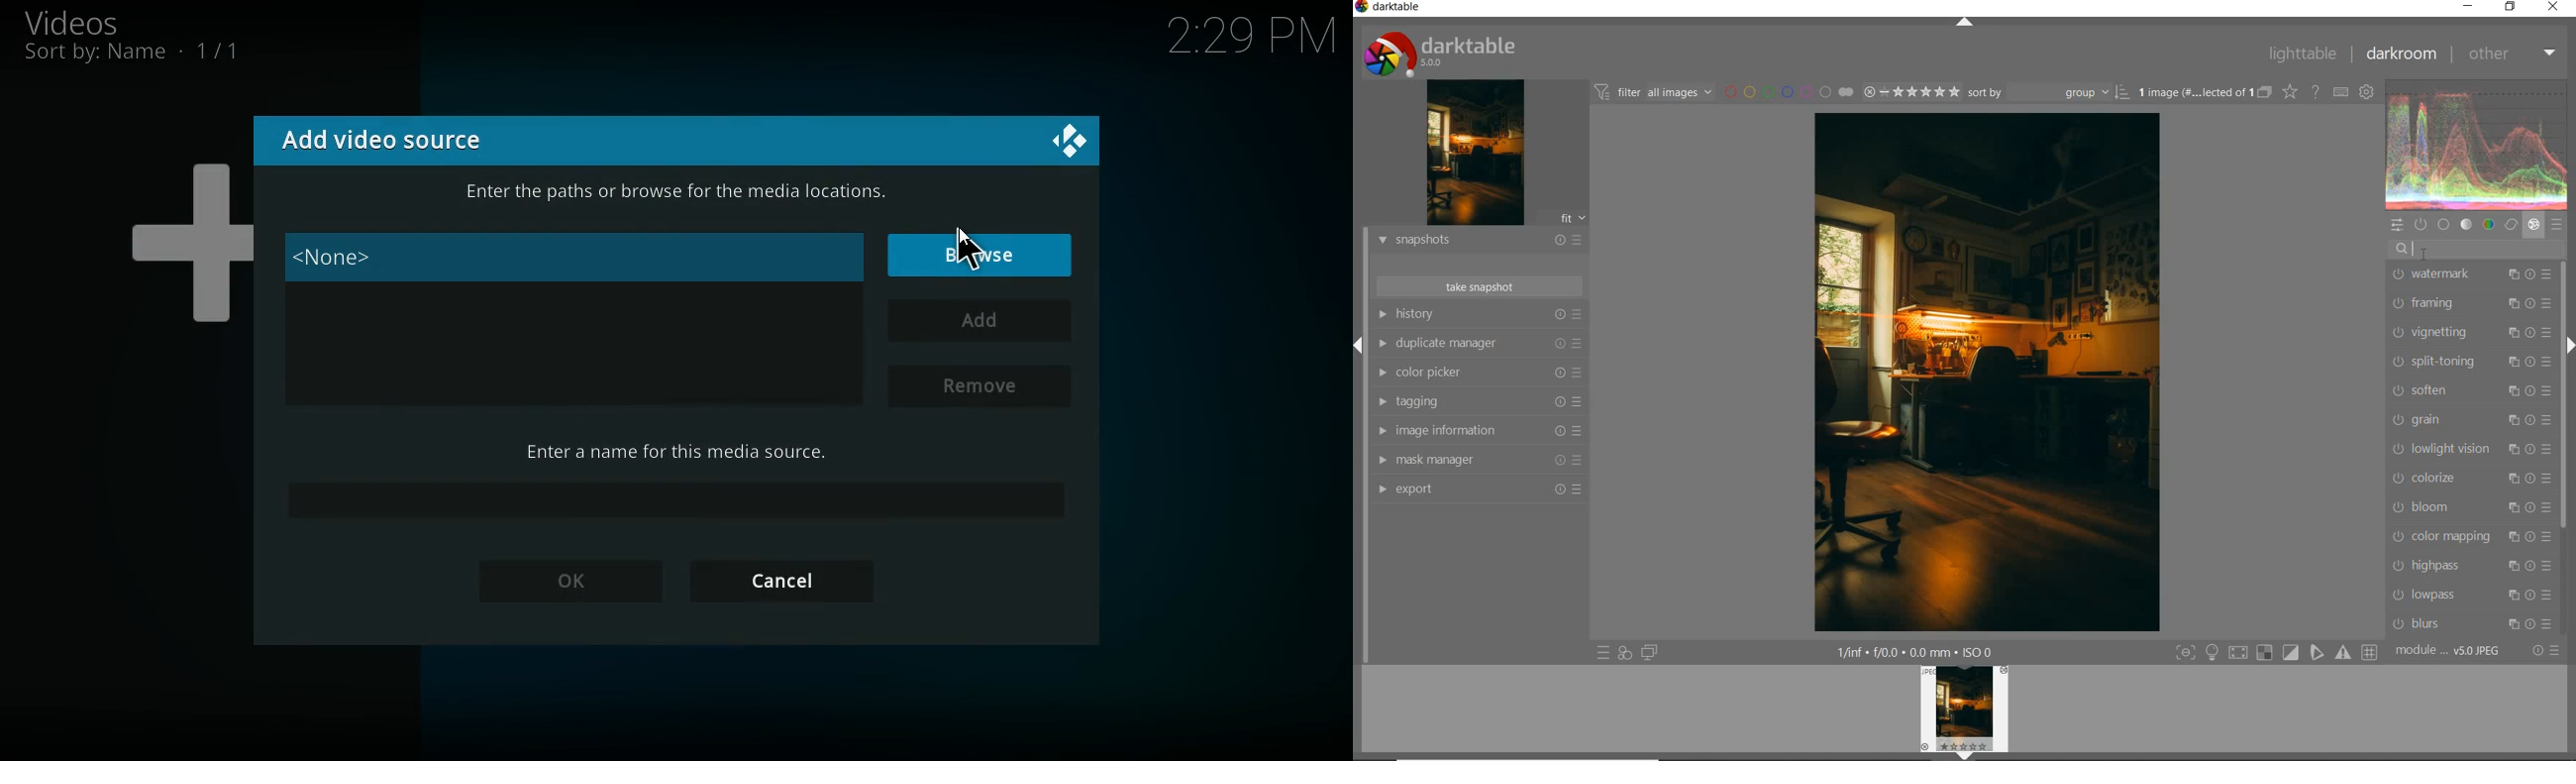  I want to click on lowpass, so click(2471, 596).